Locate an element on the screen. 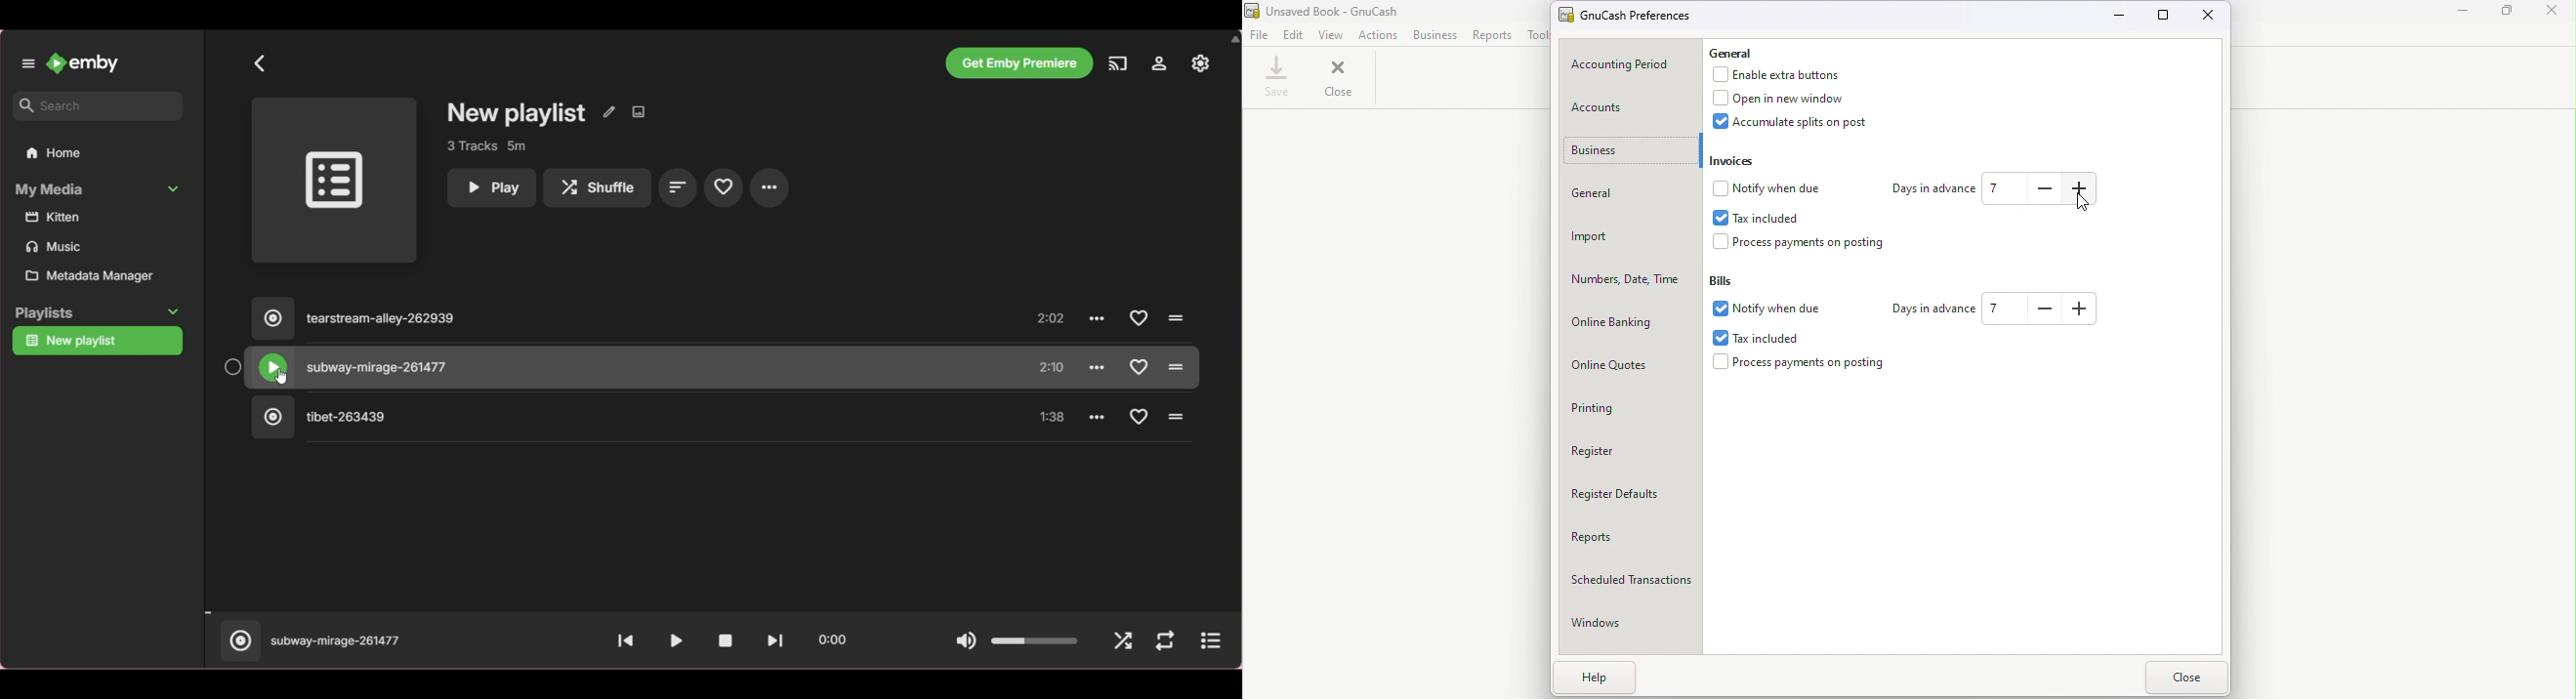 Image resolution: width=2576 pixels, height=700 pixels. Play on another device is located at coordinates (1119, 63).